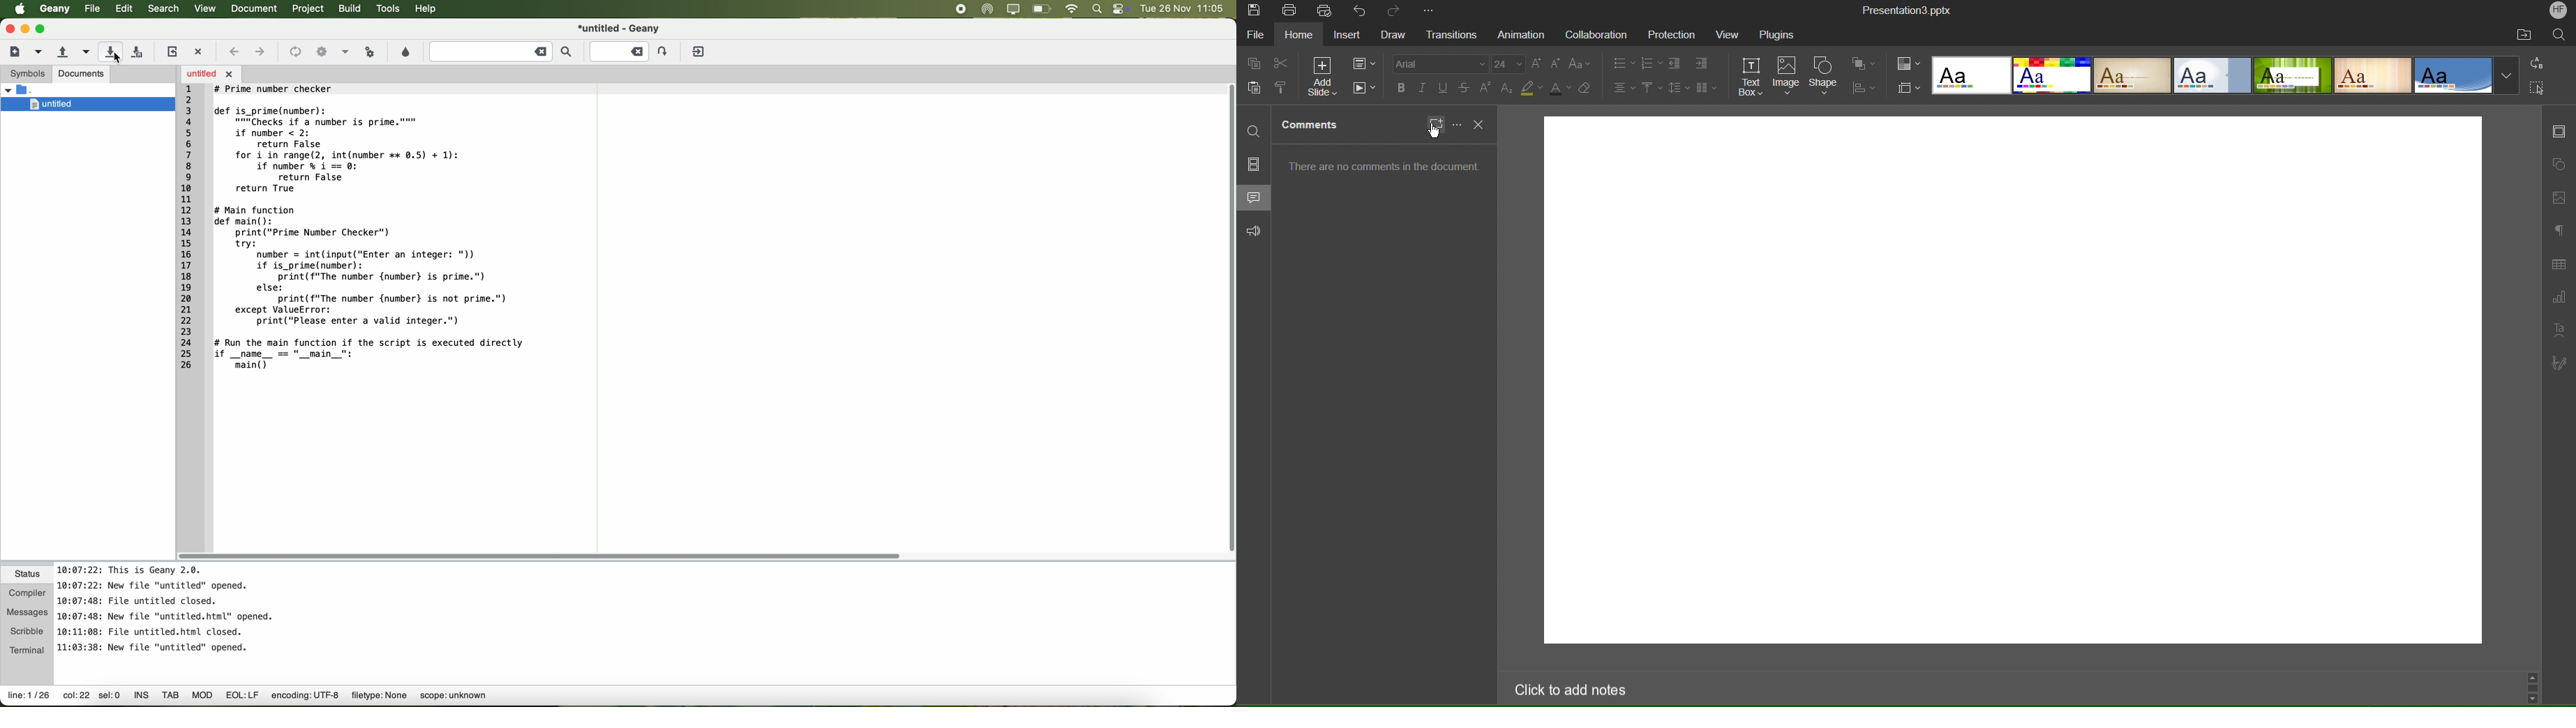 The image size is (2576, 728). Describe the element at coordinates (23, 90) in the screenshot. I see `location folder` at that location.